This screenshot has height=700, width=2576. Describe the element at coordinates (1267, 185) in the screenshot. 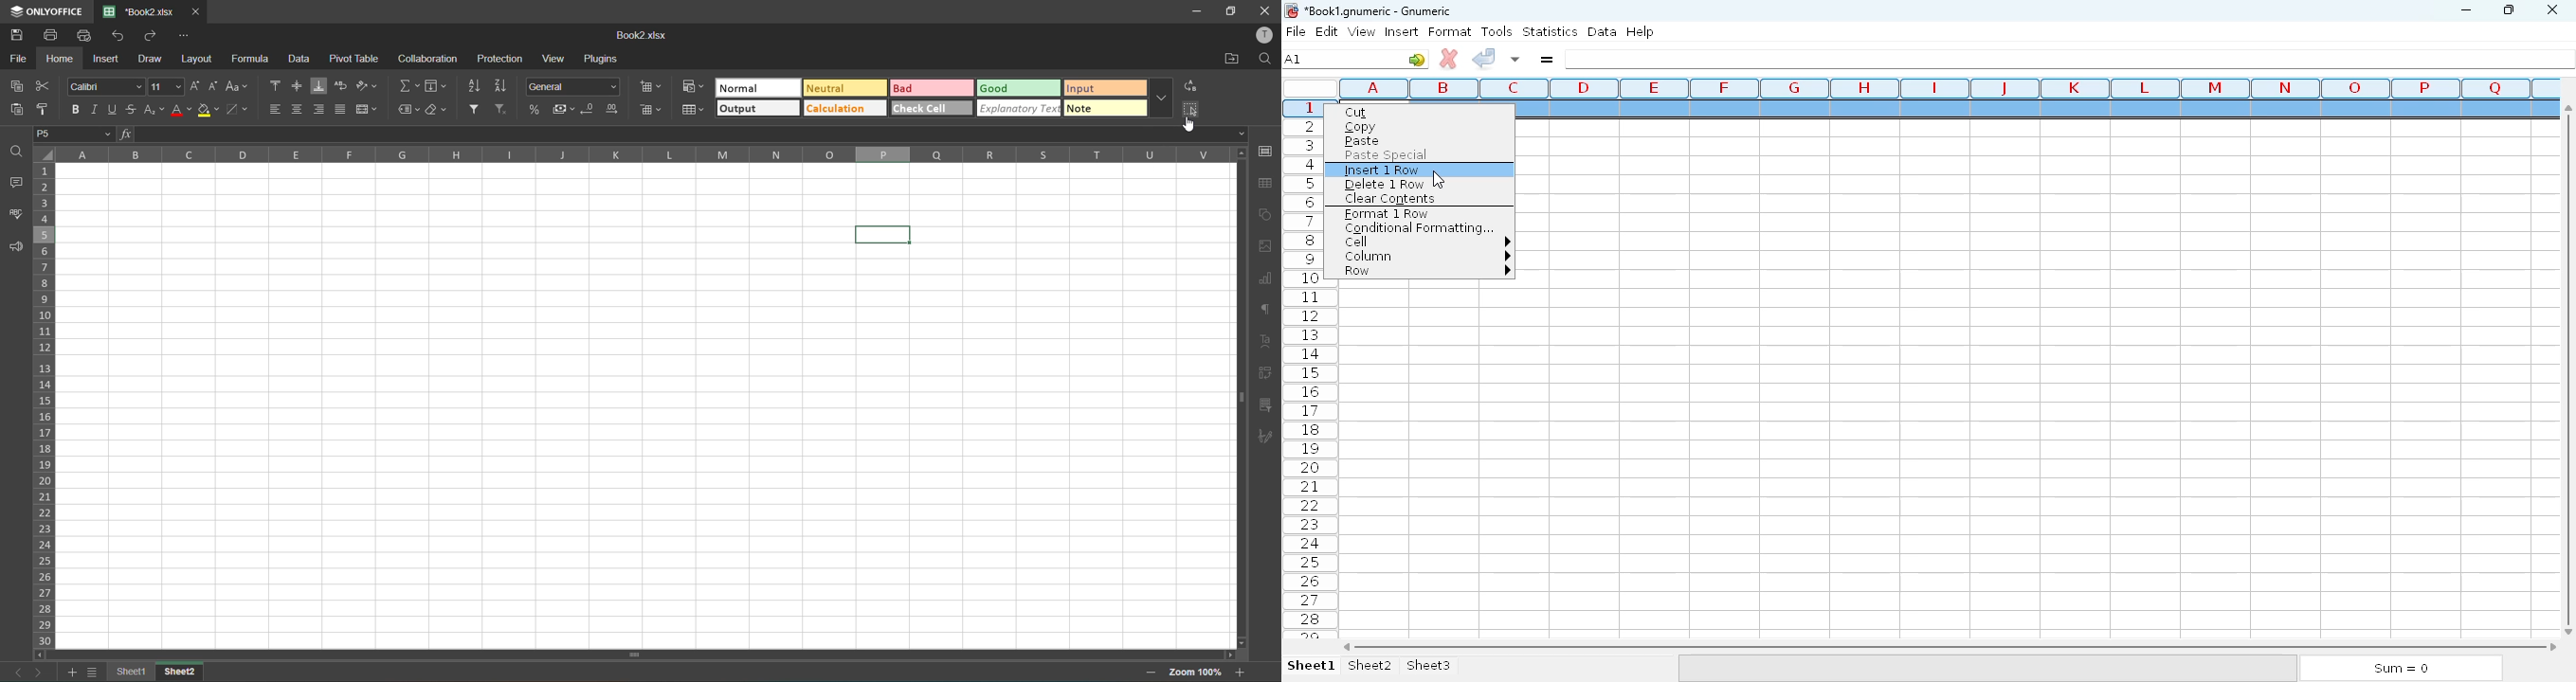

I see `table` at that location.